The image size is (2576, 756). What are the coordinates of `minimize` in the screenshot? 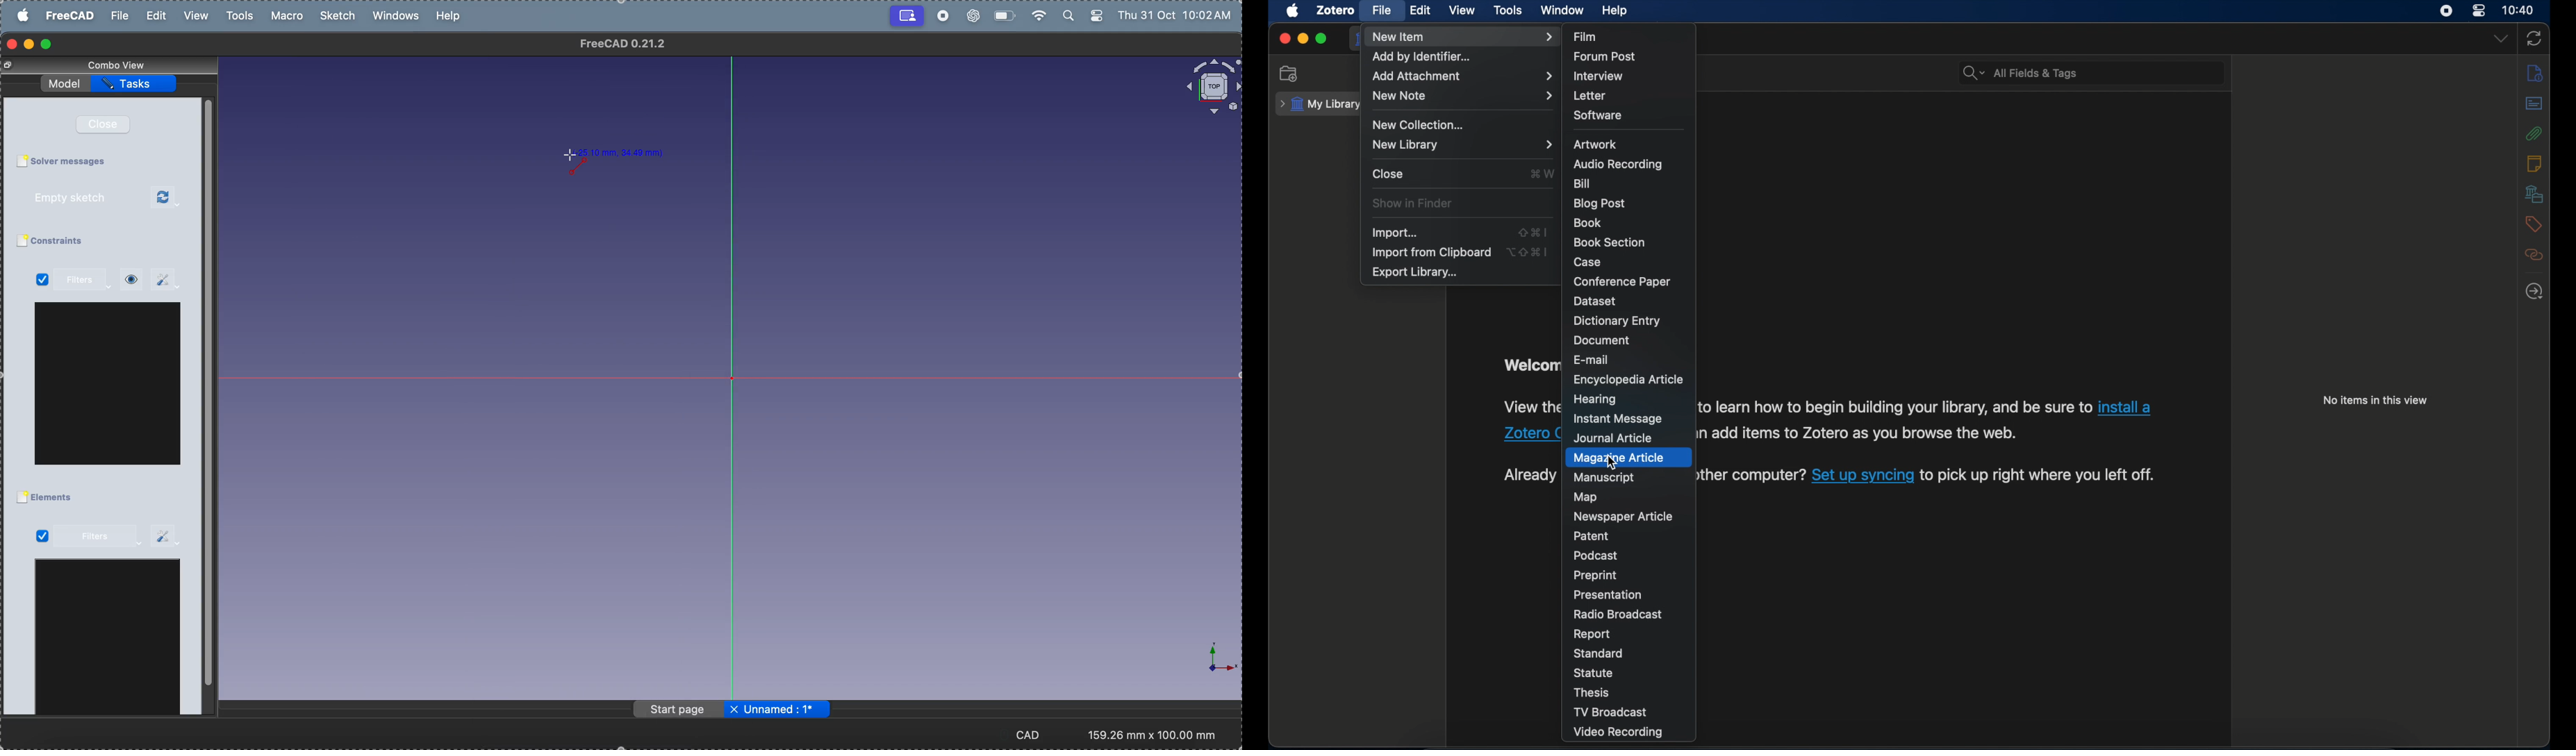 It's located at (1302, 39).